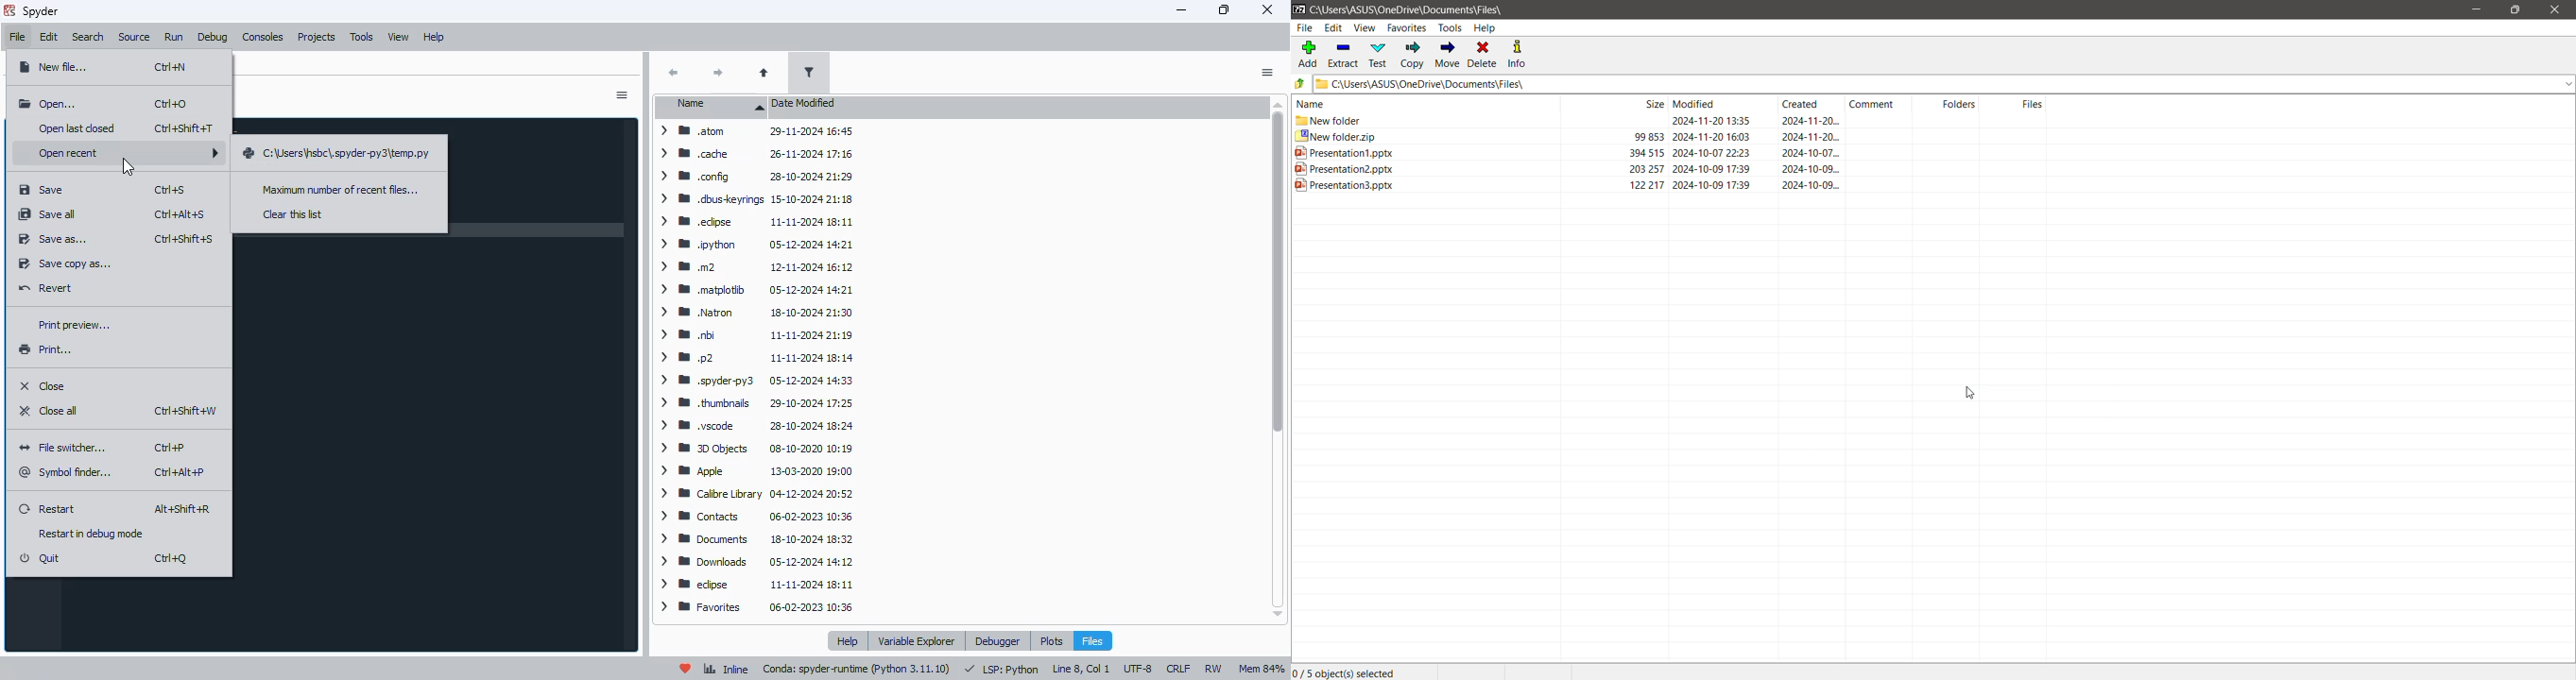 The height and width of the screenshot is (700, 2576). What do you see at coordinates (48, 214) in the screenshot?
I see `save all` at bounding box center [48, 214].